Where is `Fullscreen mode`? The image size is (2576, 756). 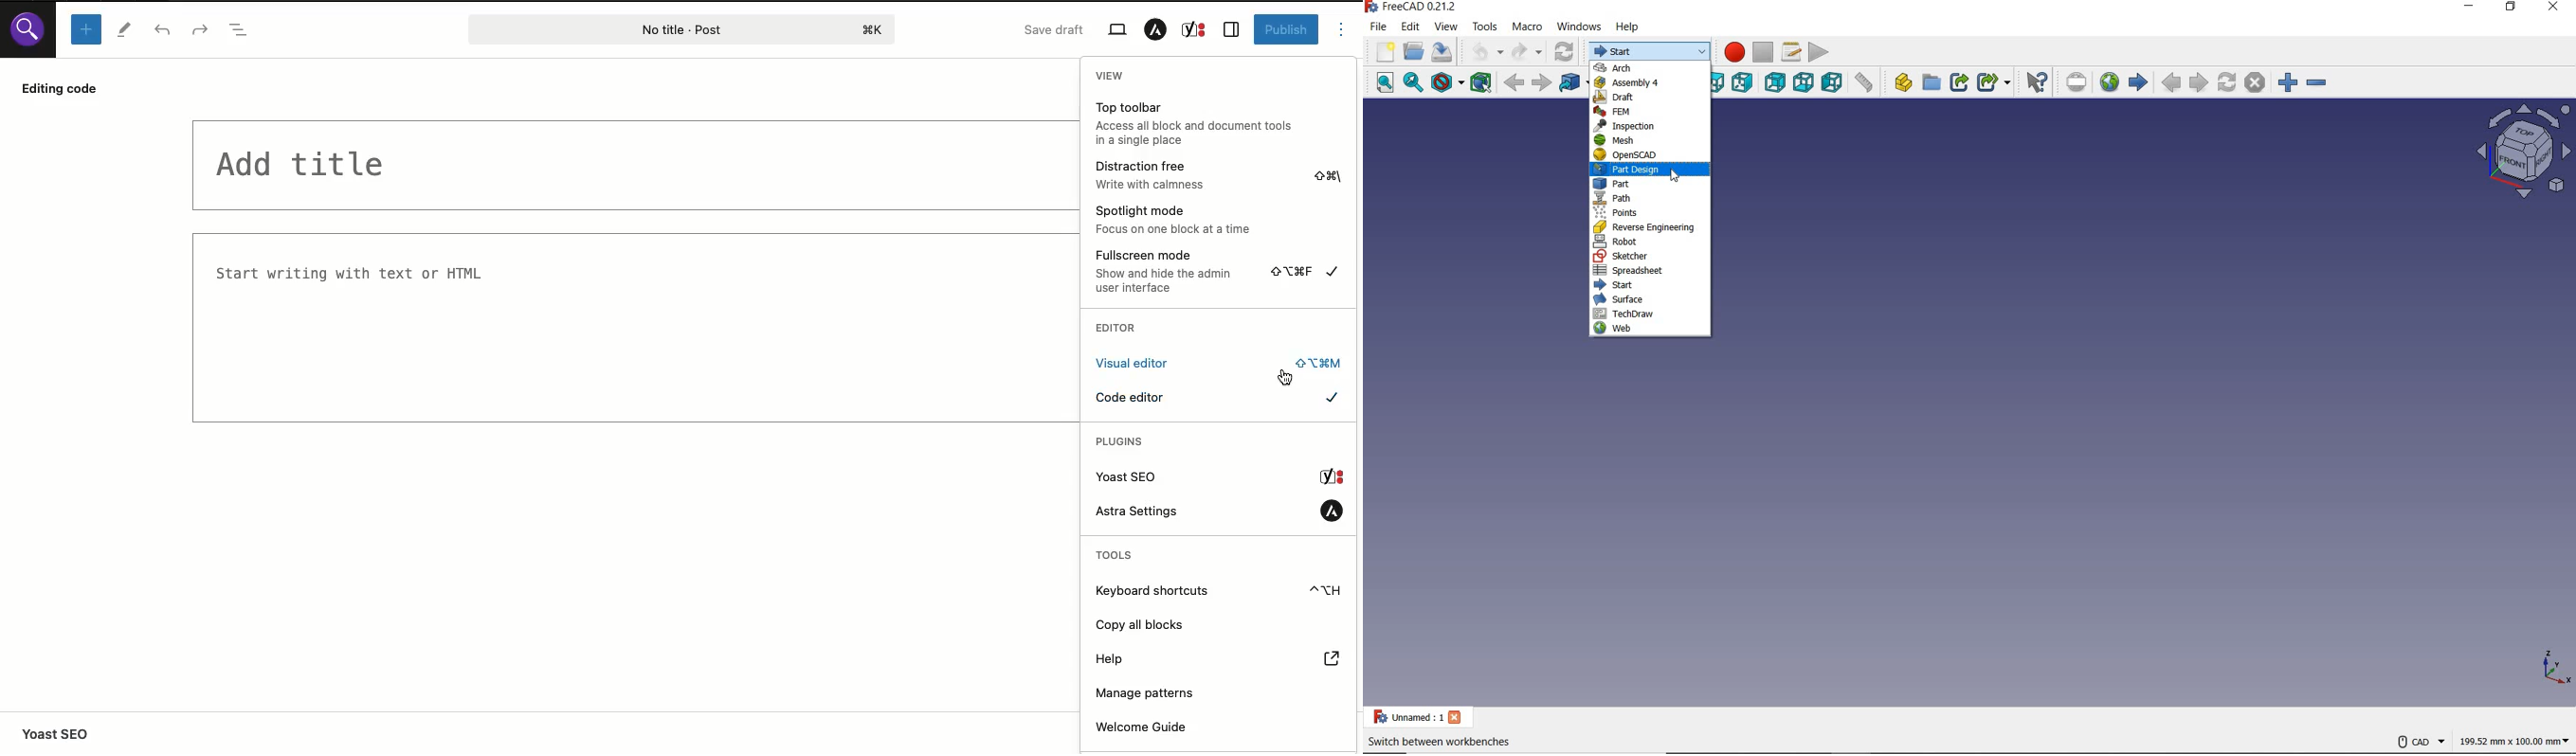
Fullscreen mode is located at coordinates (1217, 270).